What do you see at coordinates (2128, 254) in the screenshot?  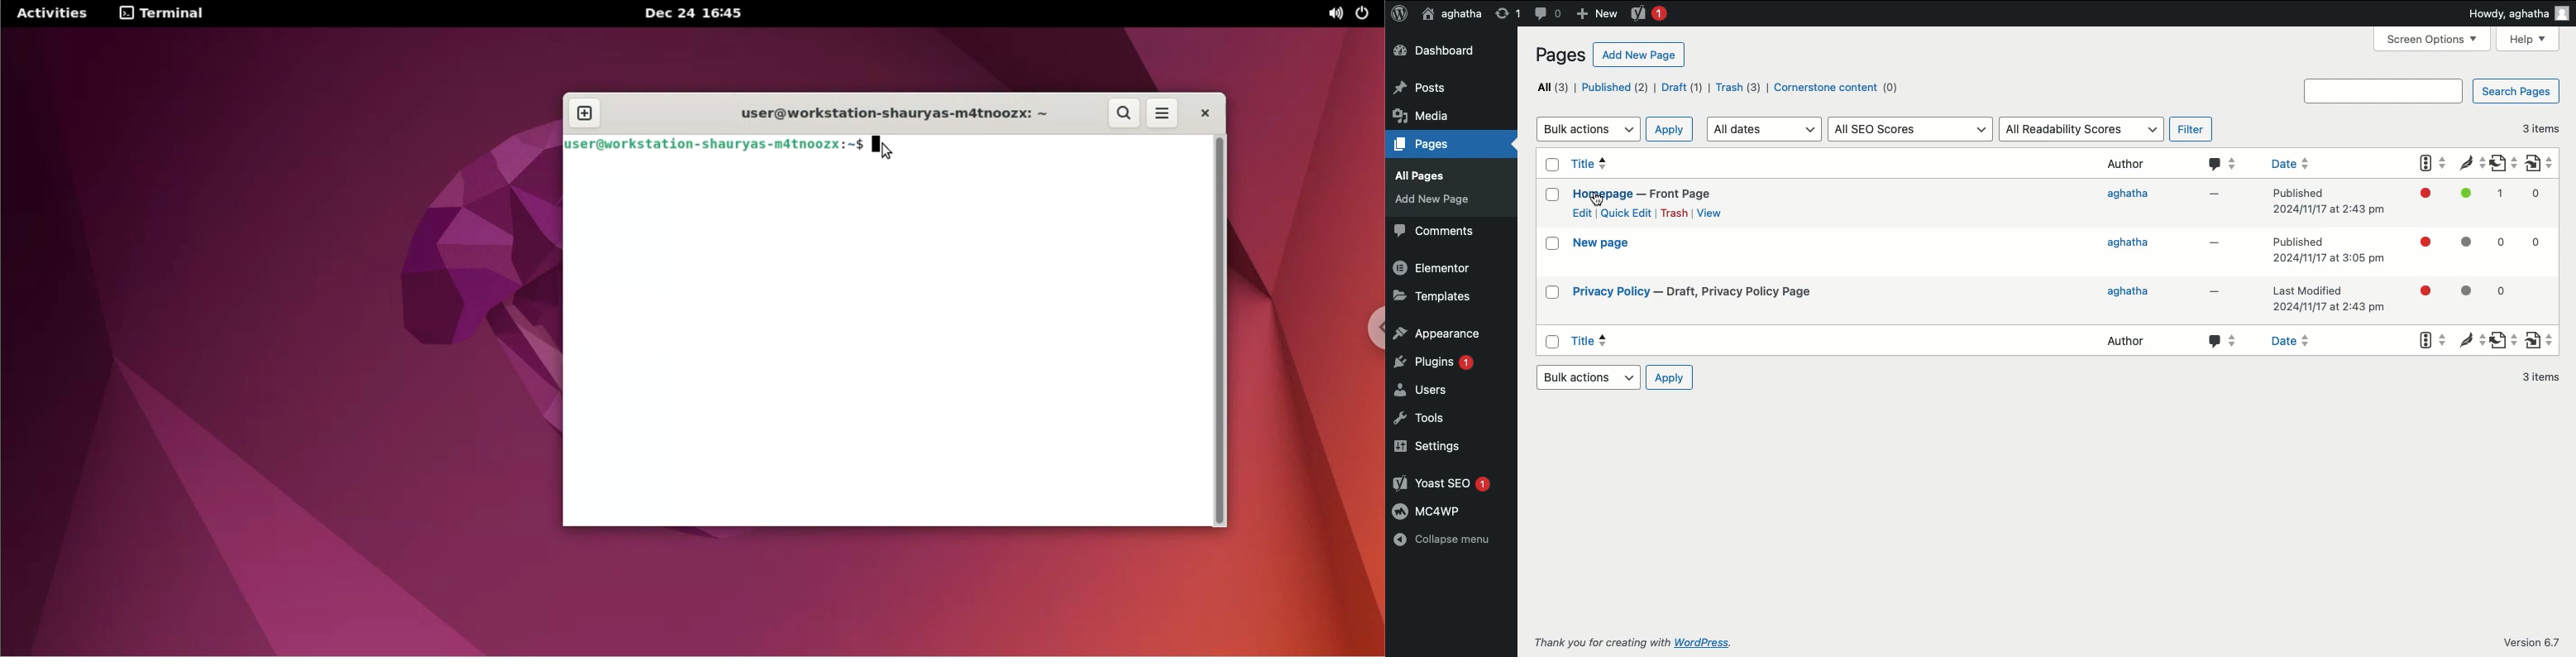 I see `Author details` at bounding box center [2128, 254].